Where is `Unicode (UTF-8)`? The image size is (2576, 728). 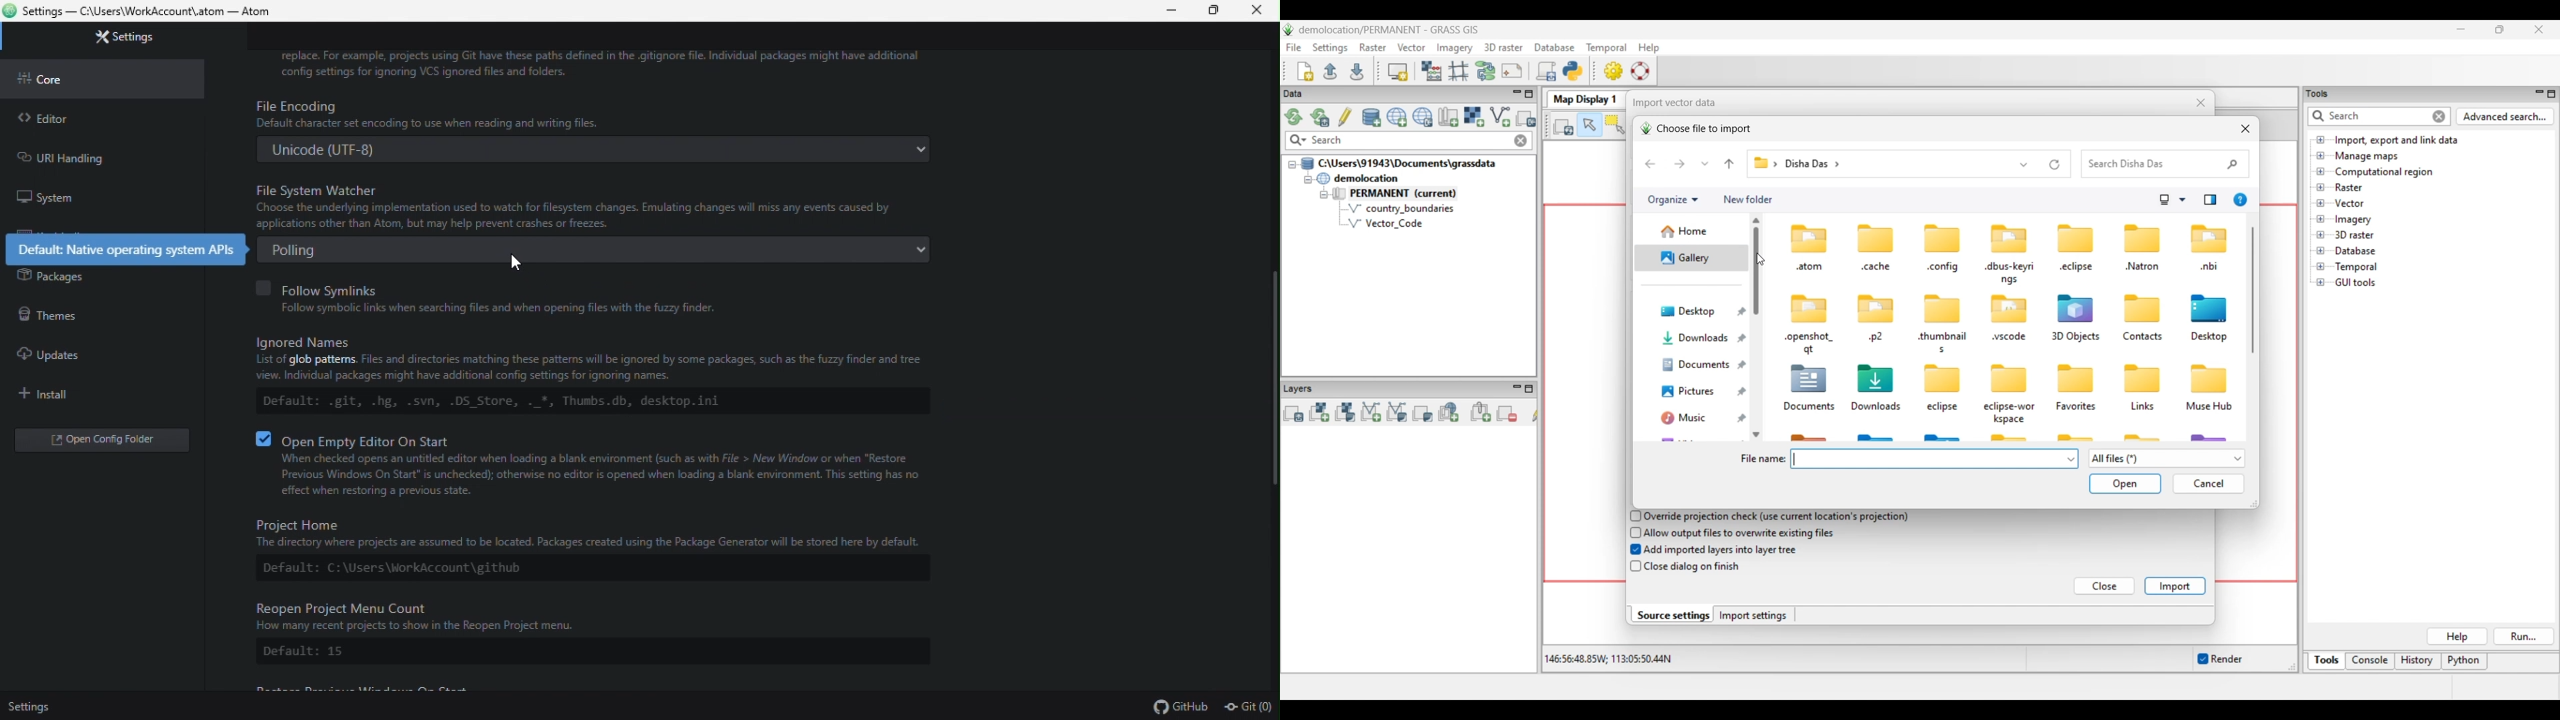
Unicode (UTF-8) is located at coordinates (594, 151).